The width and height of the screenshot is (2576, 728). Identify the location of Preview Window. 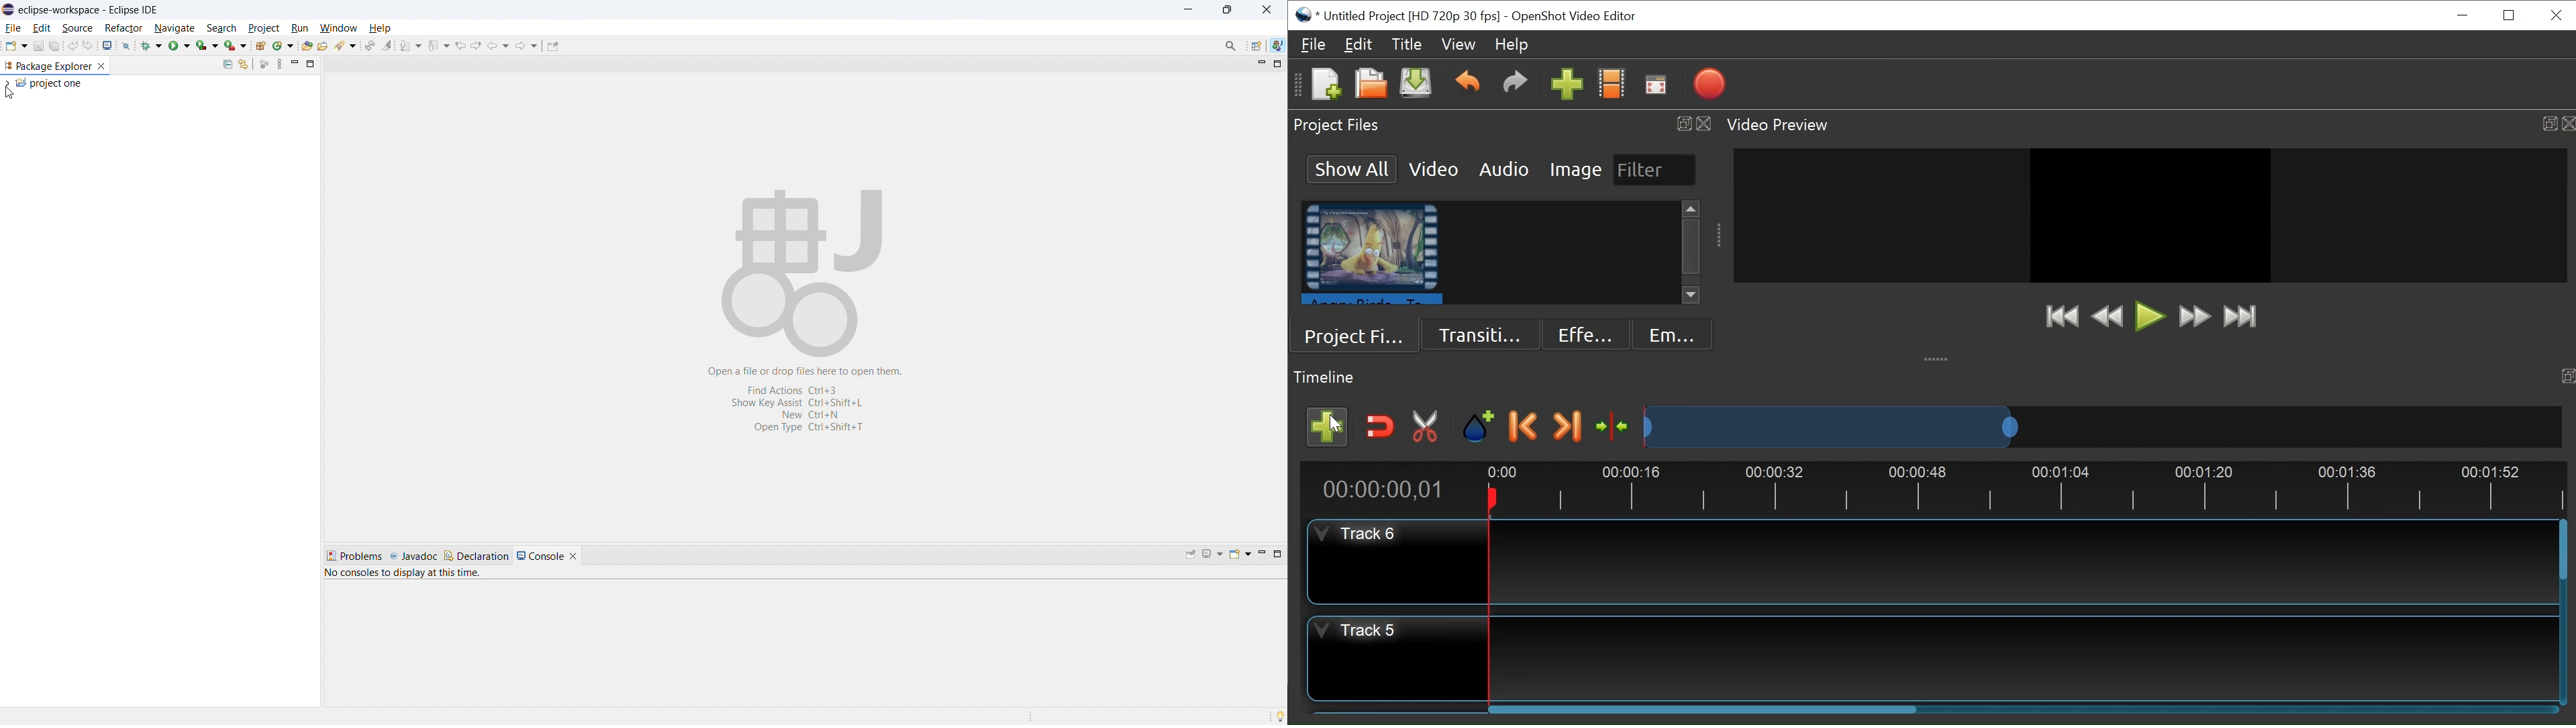
(2150, 216).